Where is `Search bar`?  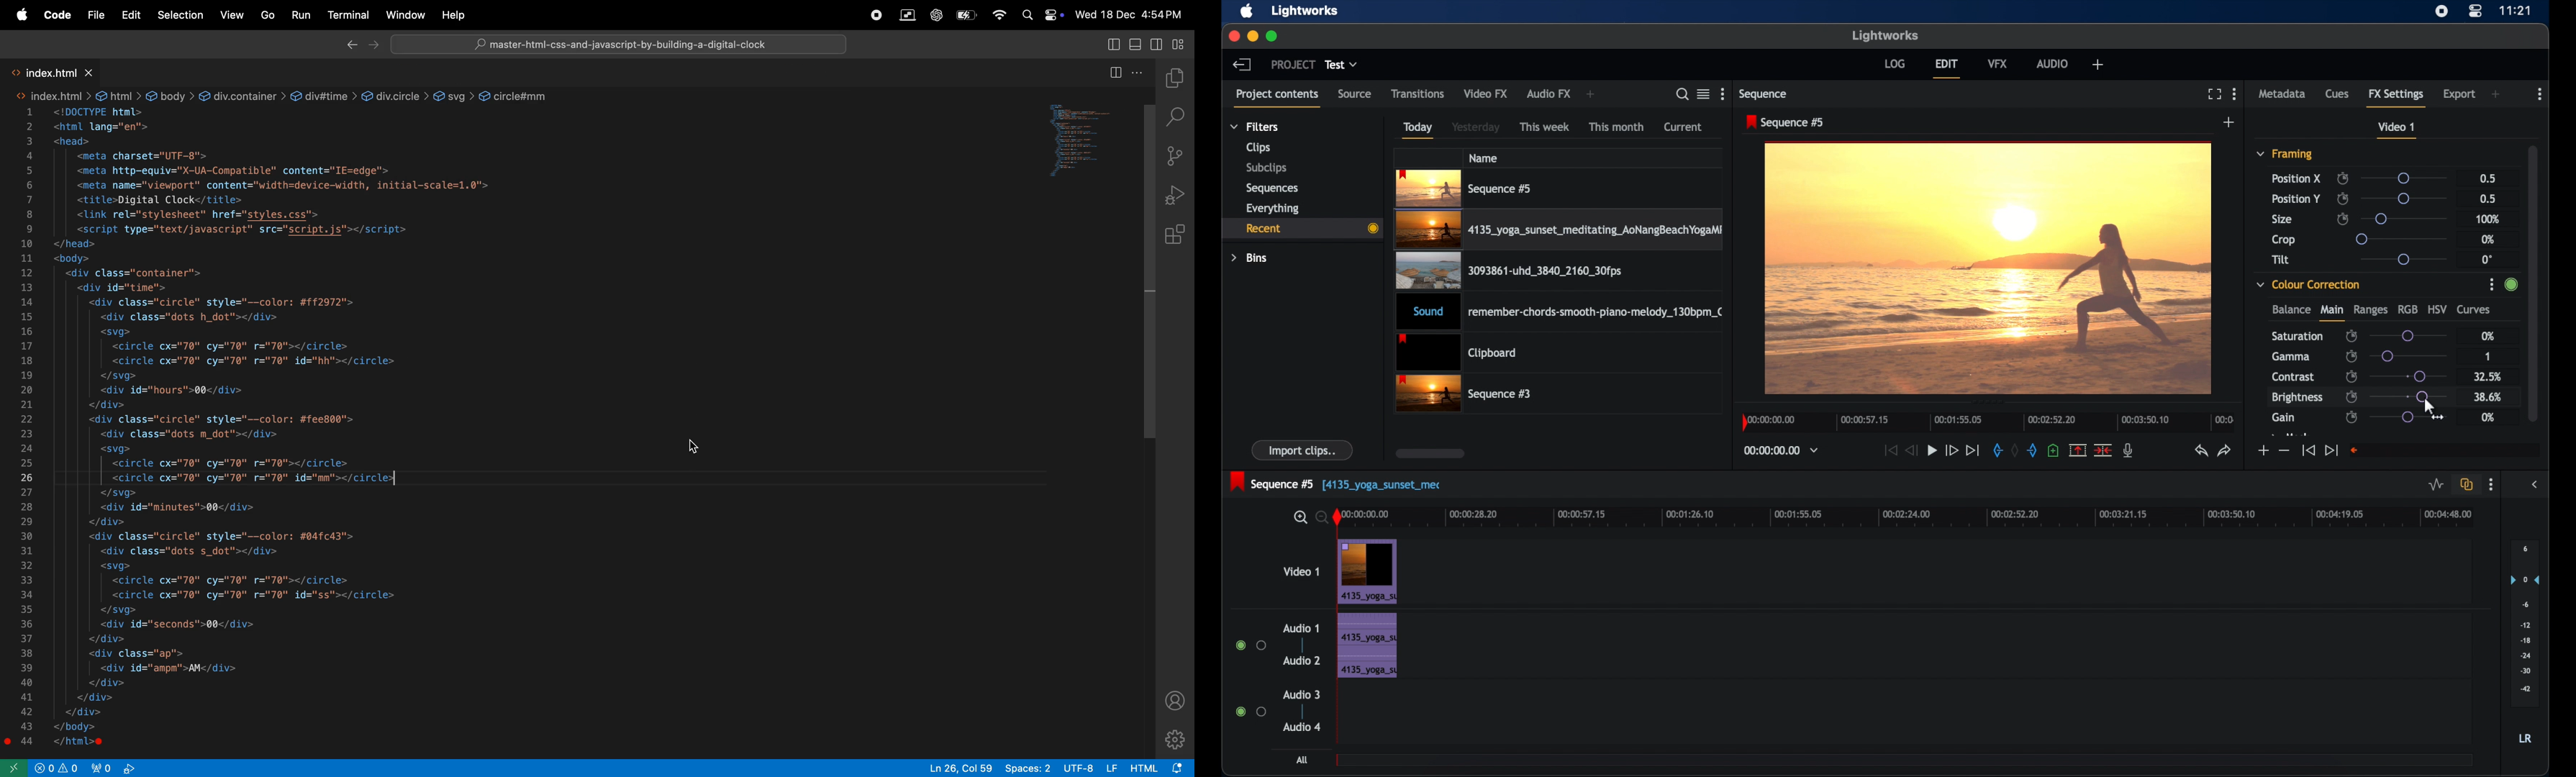
Search bar is located at coordinates (619, 43).